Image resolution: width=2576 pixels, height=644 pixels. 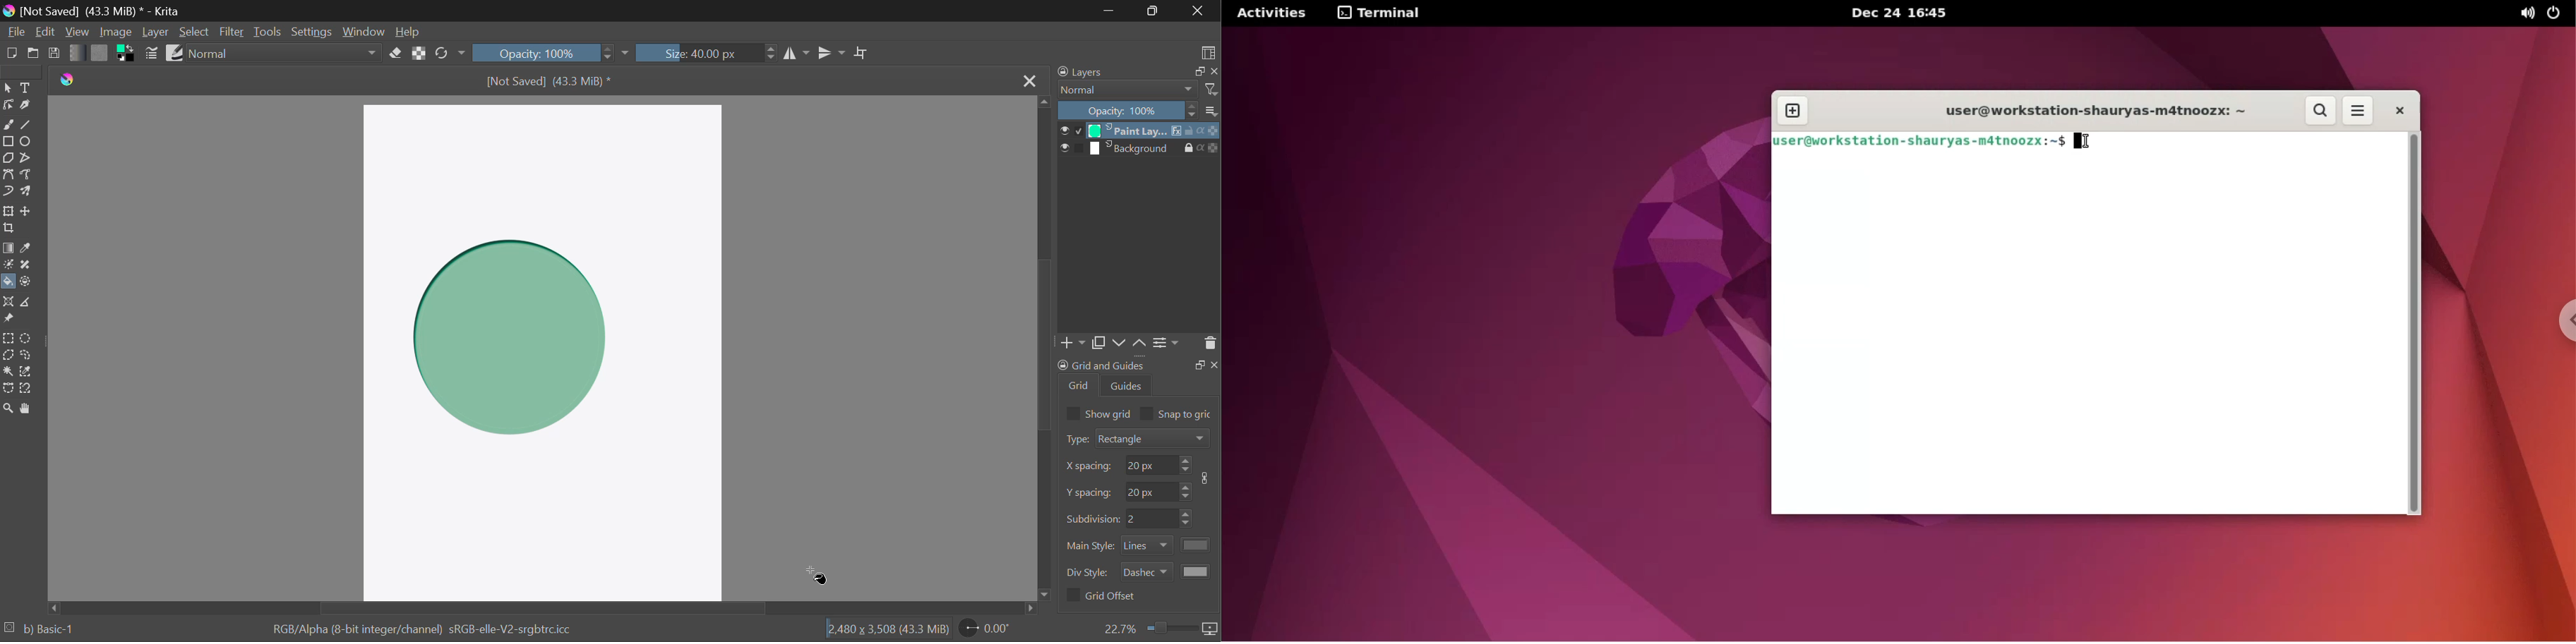 I want to click on Magnetic Selection, so click(x=28, y=388).